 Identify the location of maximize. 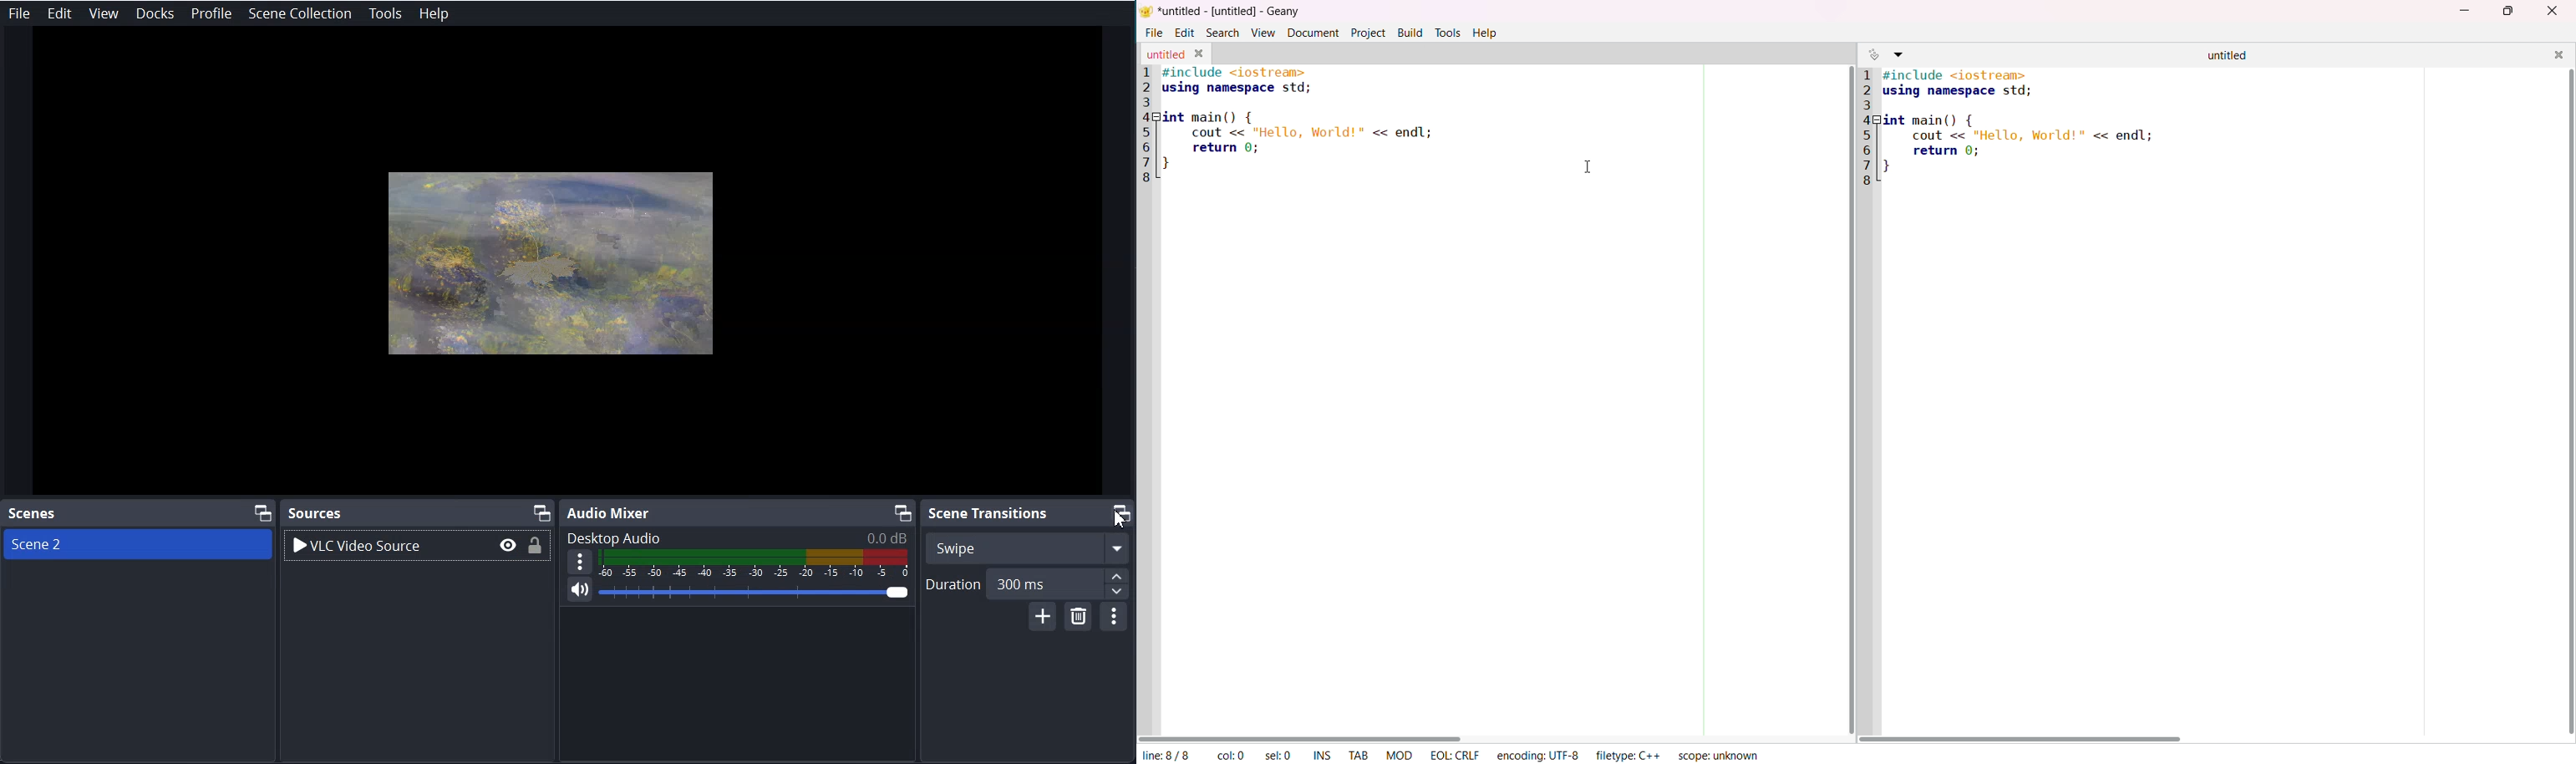
(1115, 512).